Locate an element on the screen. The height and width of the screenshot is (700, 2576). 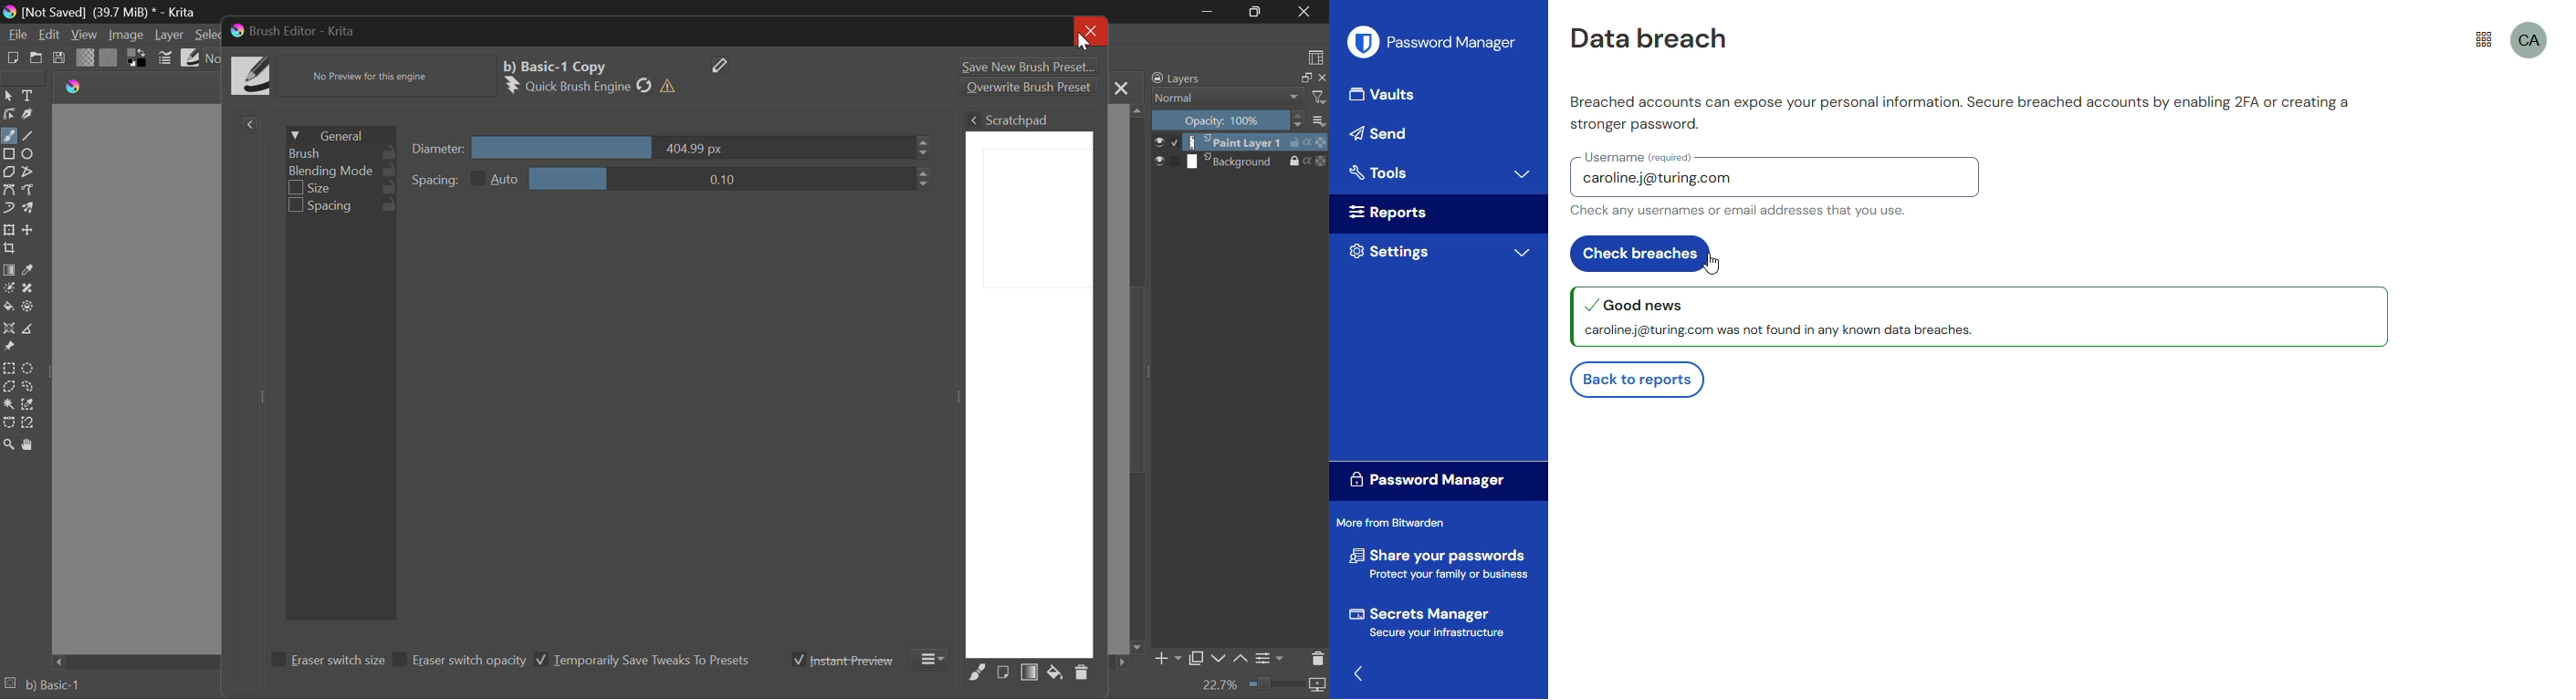
Edit is located at coordinates (51, 35).